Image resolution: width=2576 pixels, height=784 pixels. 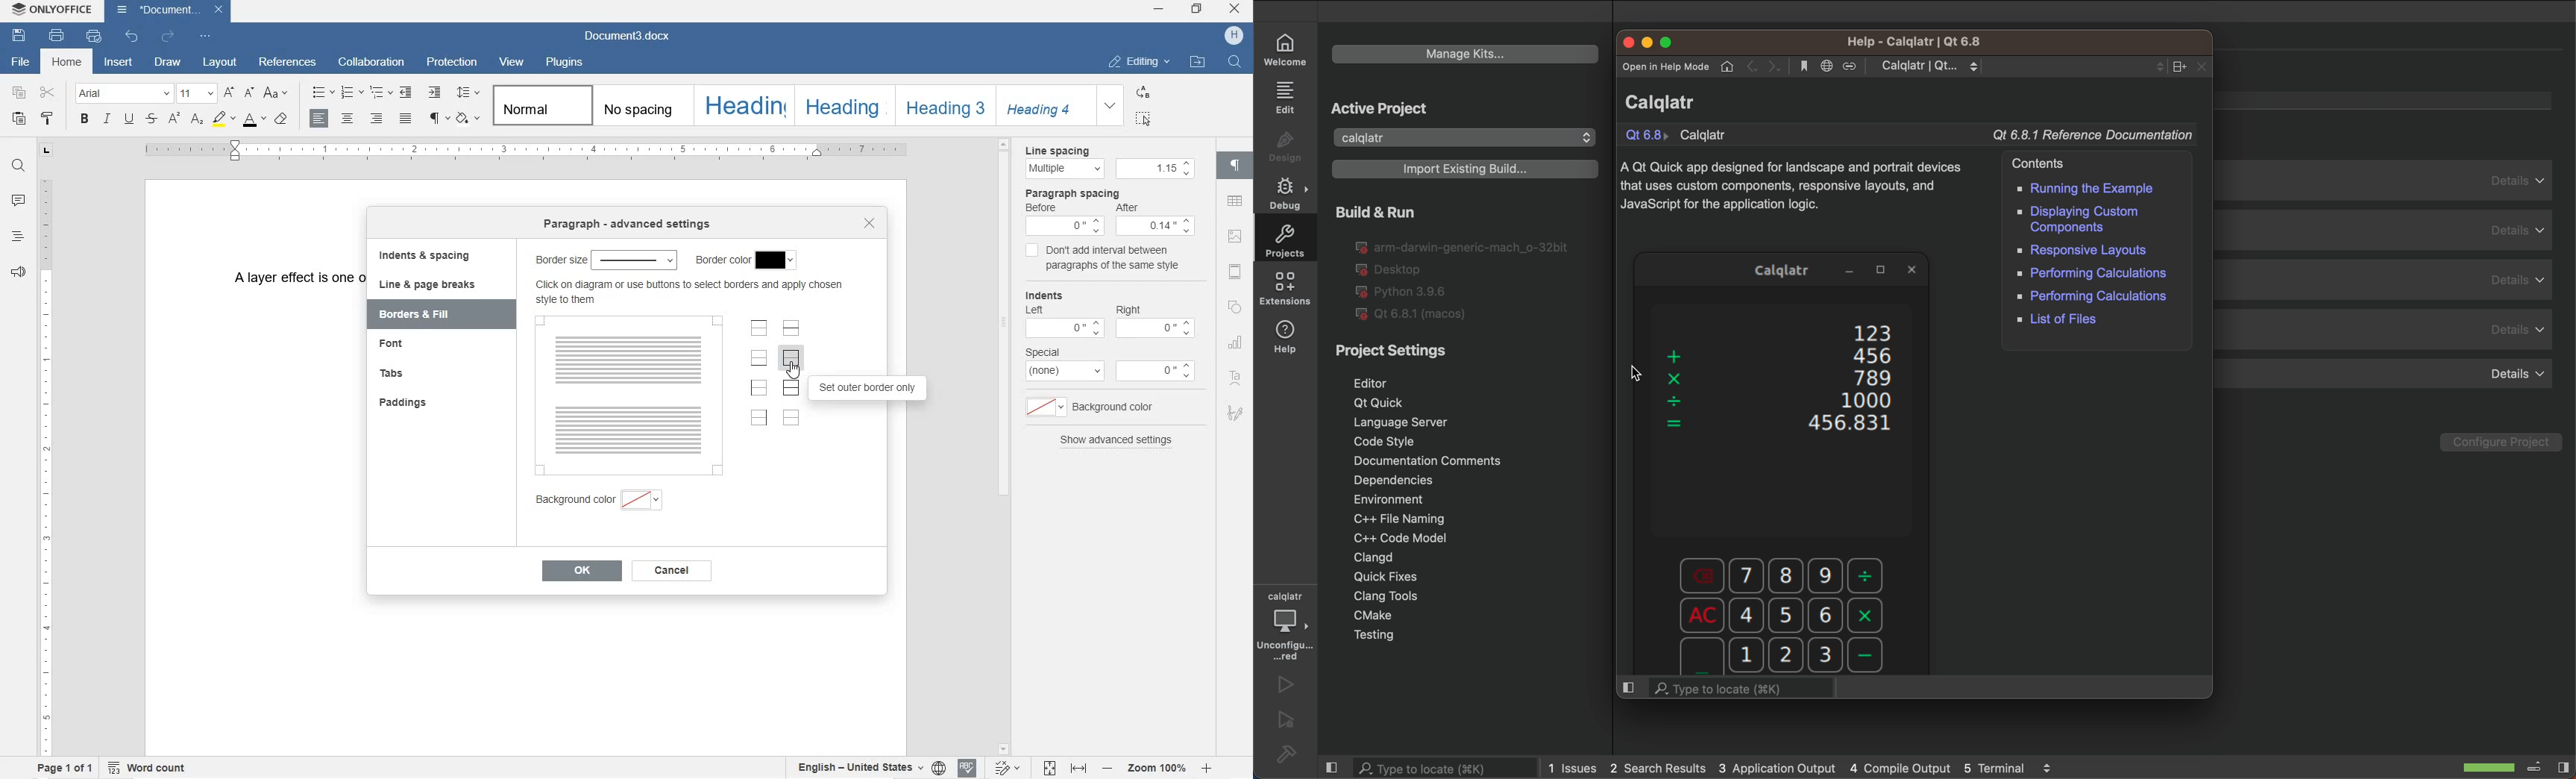 What do you see at coordinates (513, 61) in the screenshot?
I see `VIEW` at bounding box center [513, 61].